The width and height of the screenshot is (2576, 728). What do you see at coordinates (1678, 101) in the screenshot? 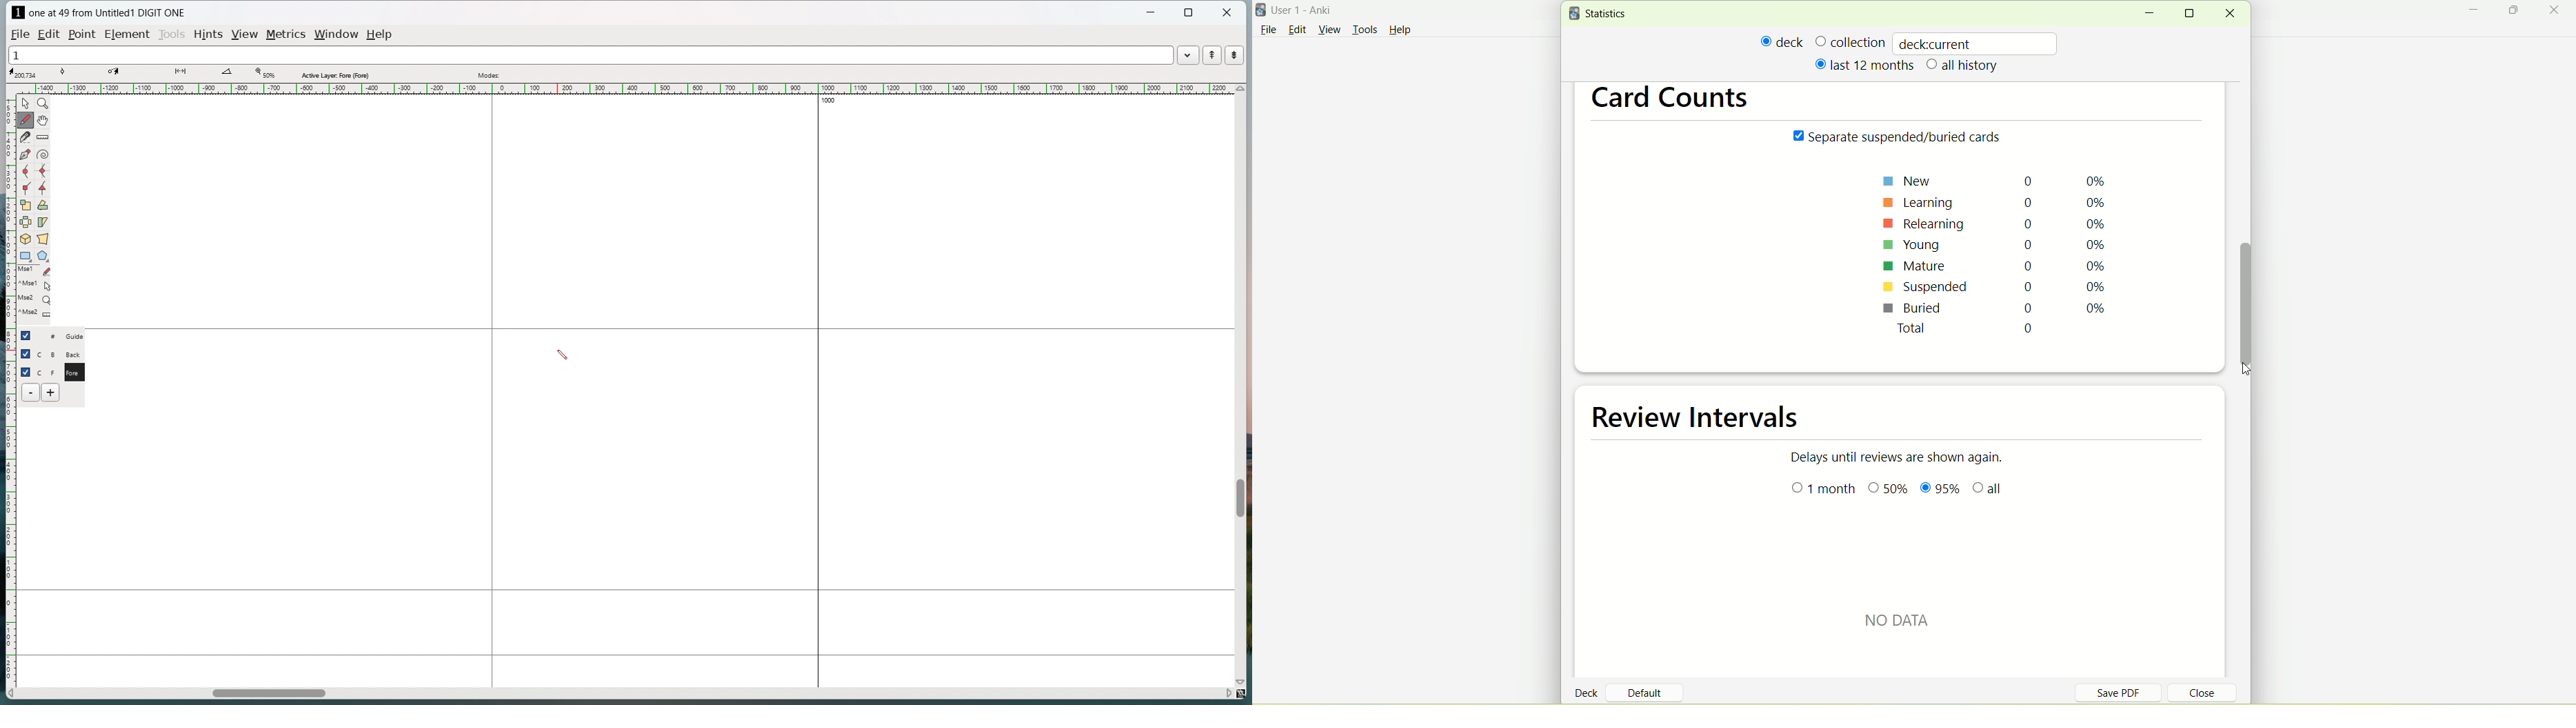
I see `card counts` at bounding box center [1678, 101].